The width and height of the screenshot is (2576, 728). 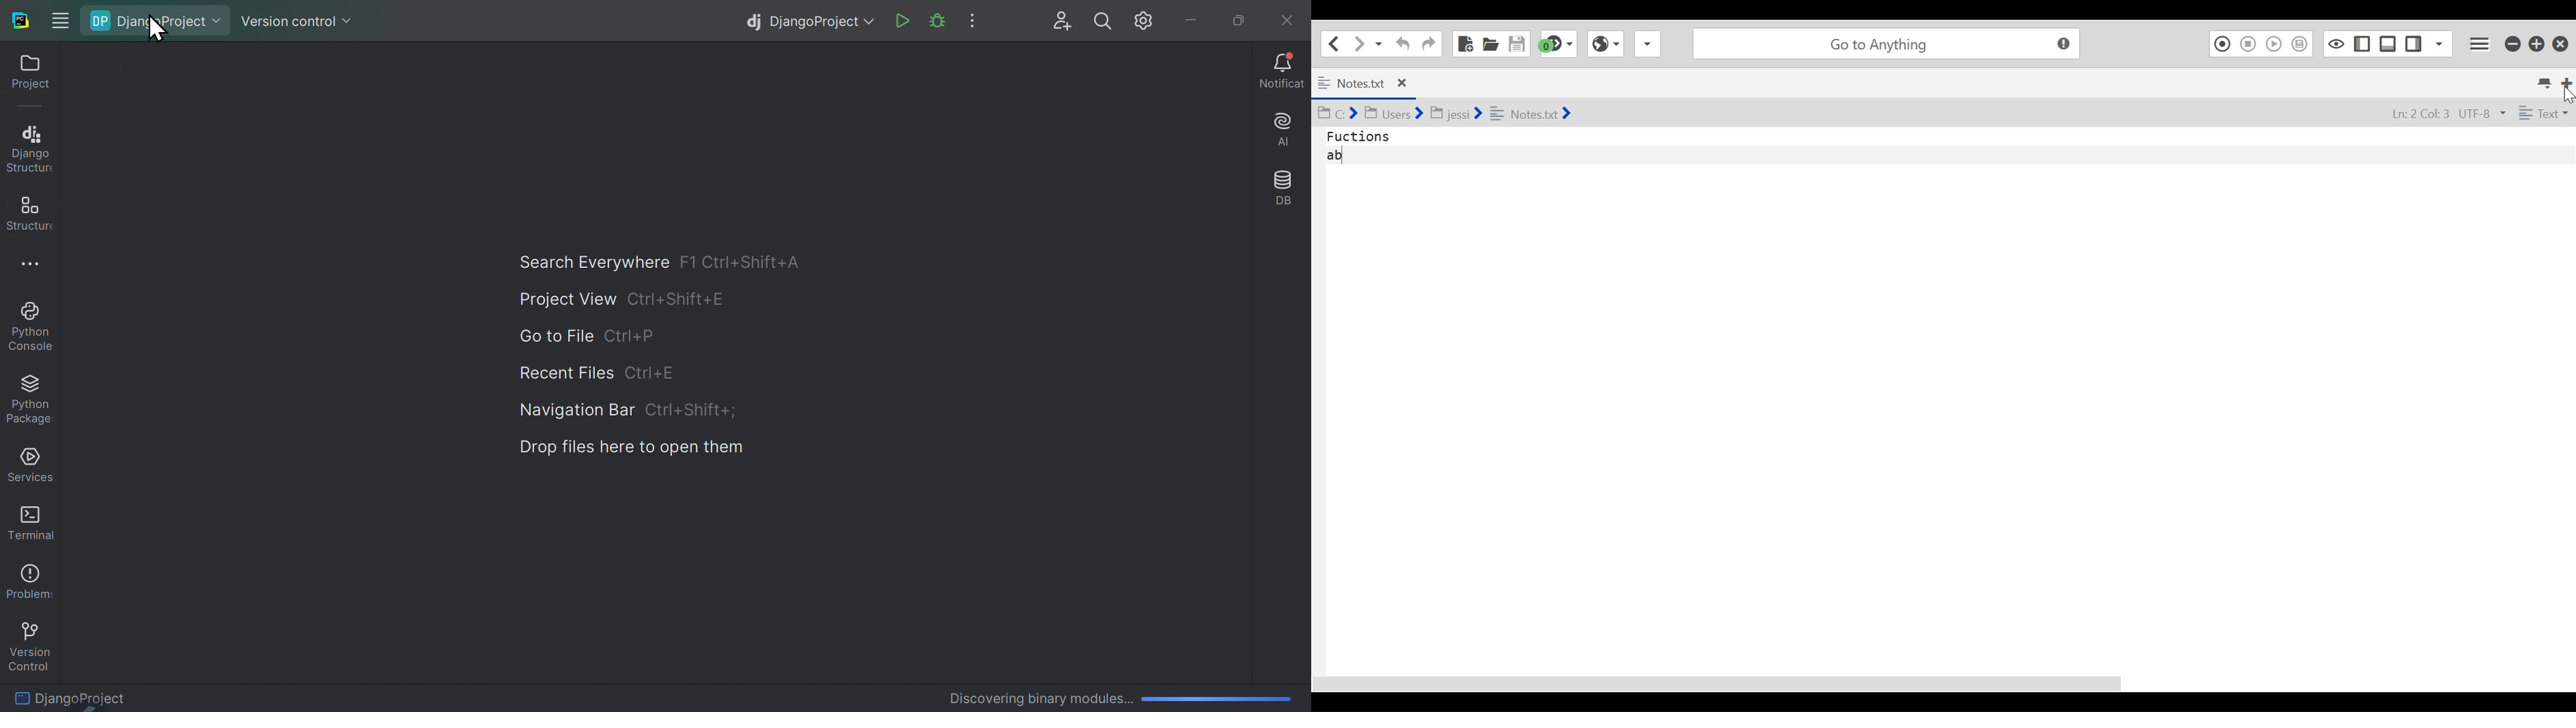 I want to click on Project view, so click(x=559, y=300).